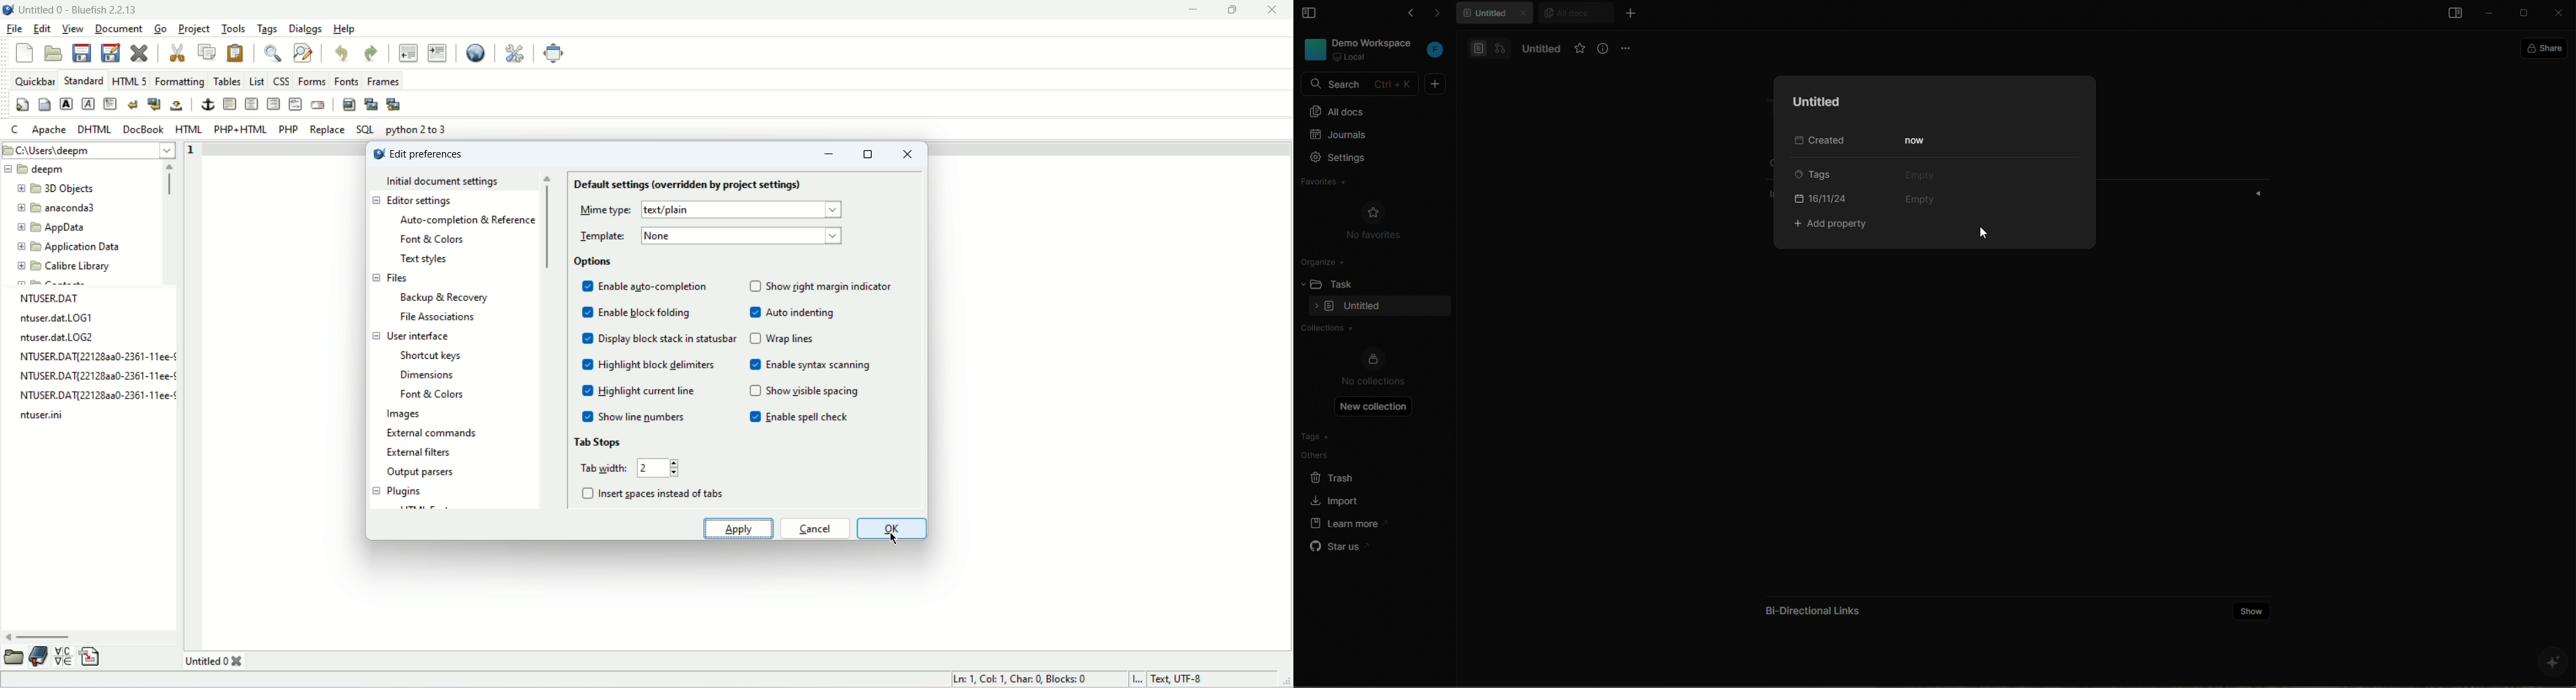 This screenshot has height=700, width=2576. I want to click on others, so click(1344, 455).